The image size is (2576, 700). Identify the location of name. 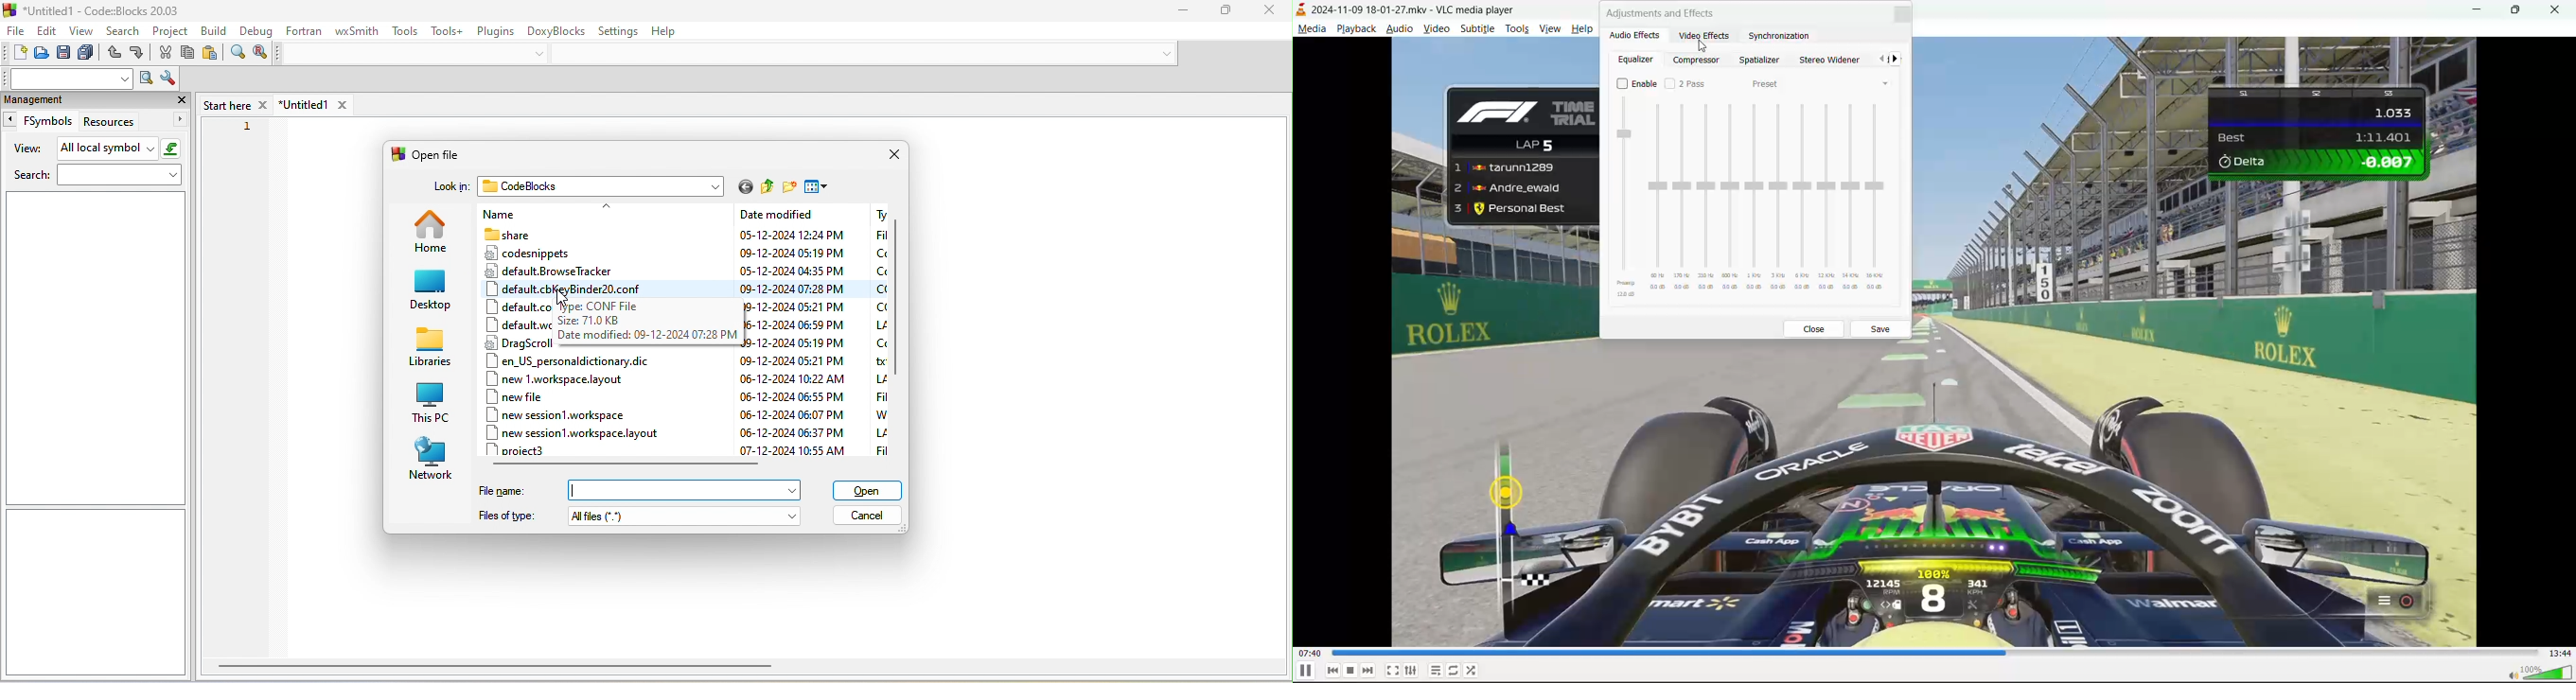
(547, 213).